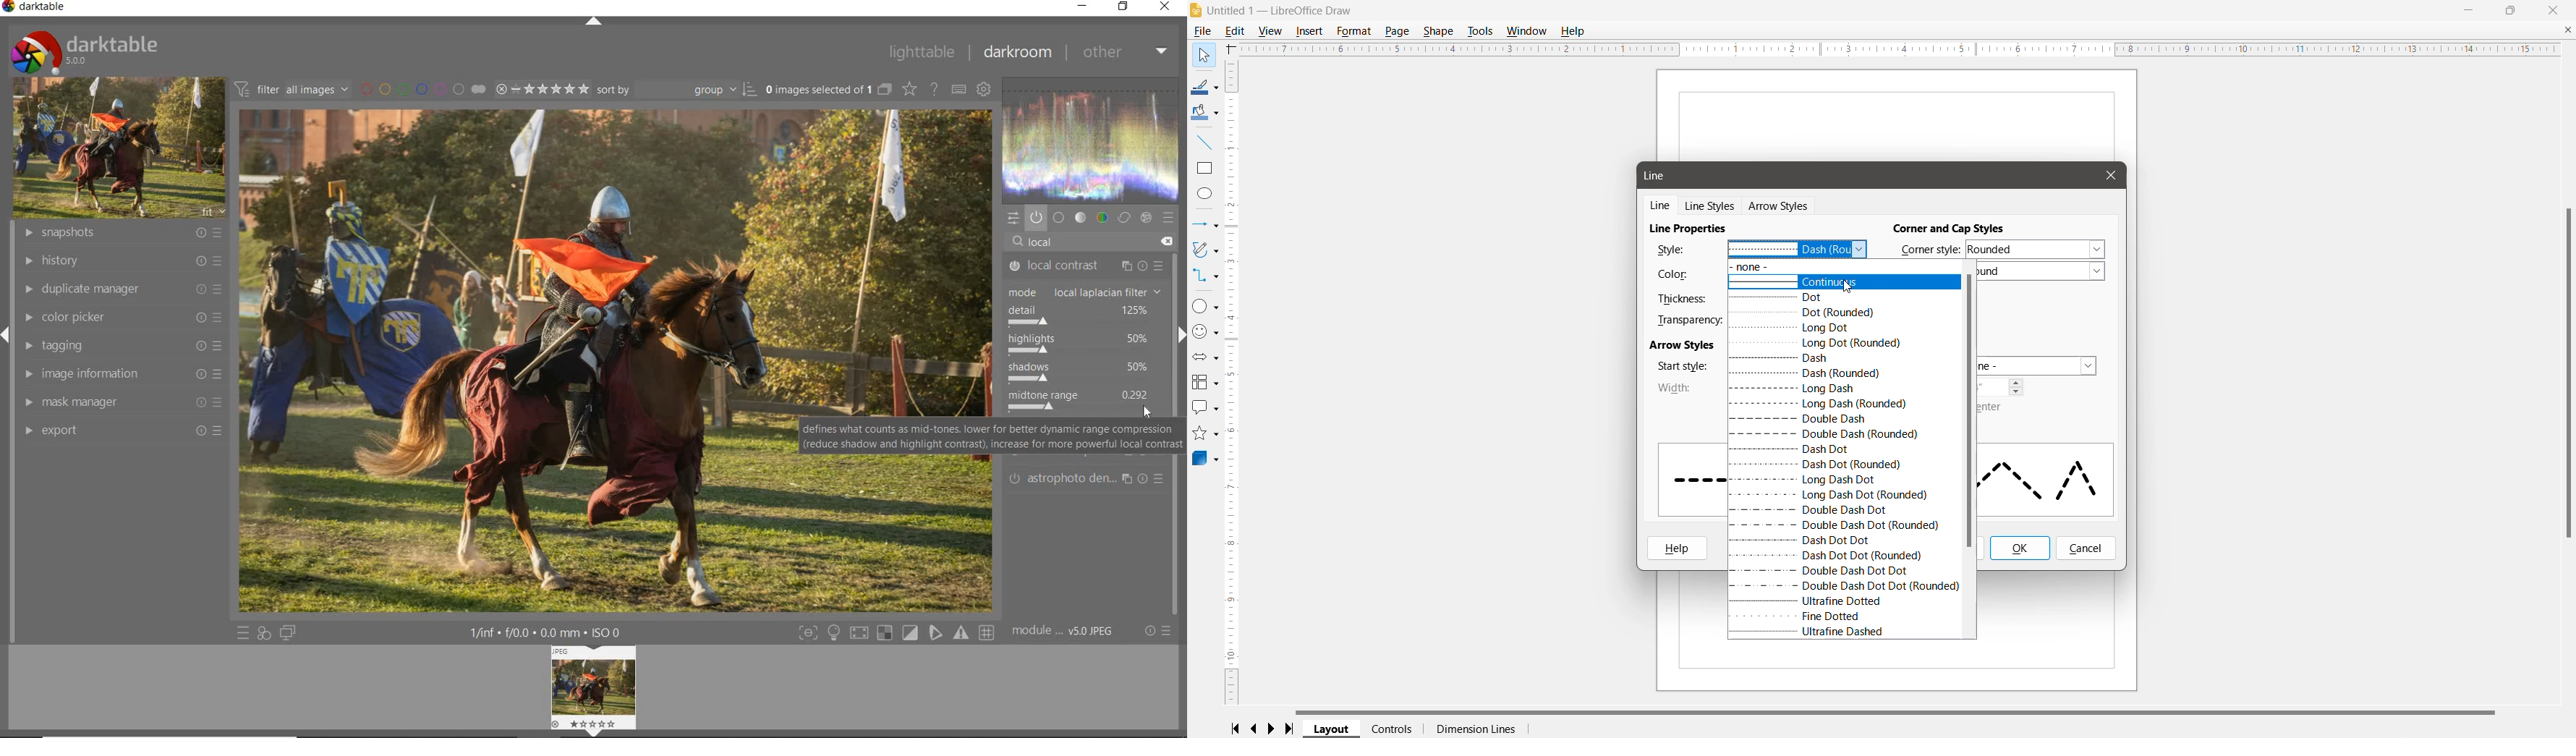 The height and width of the screenshot is (756, 2576). What do you see at coordinates (1087, 242) in the screenshot?
I see `search modules` at bounding box center [1087, 242].